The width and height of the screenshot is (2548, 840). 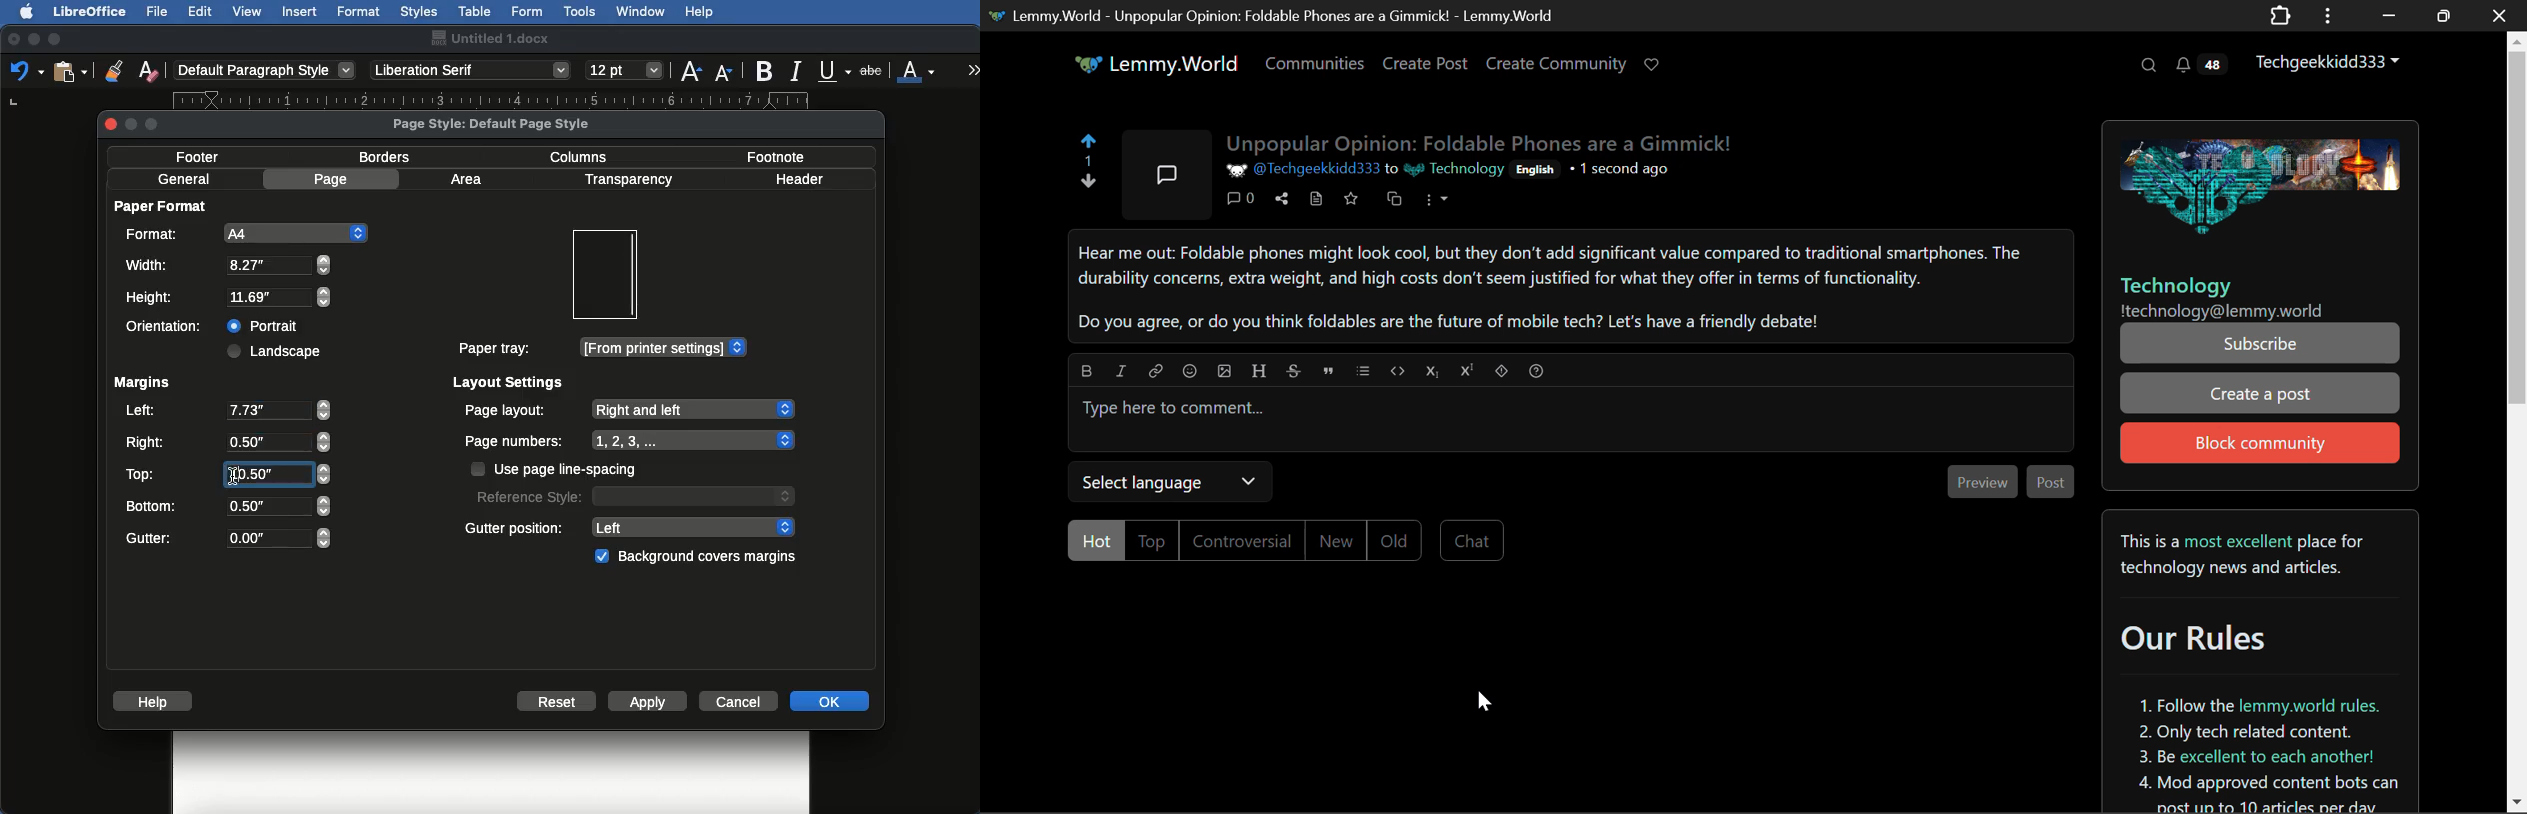 I want to click on Header, so click(x=799, y=179).